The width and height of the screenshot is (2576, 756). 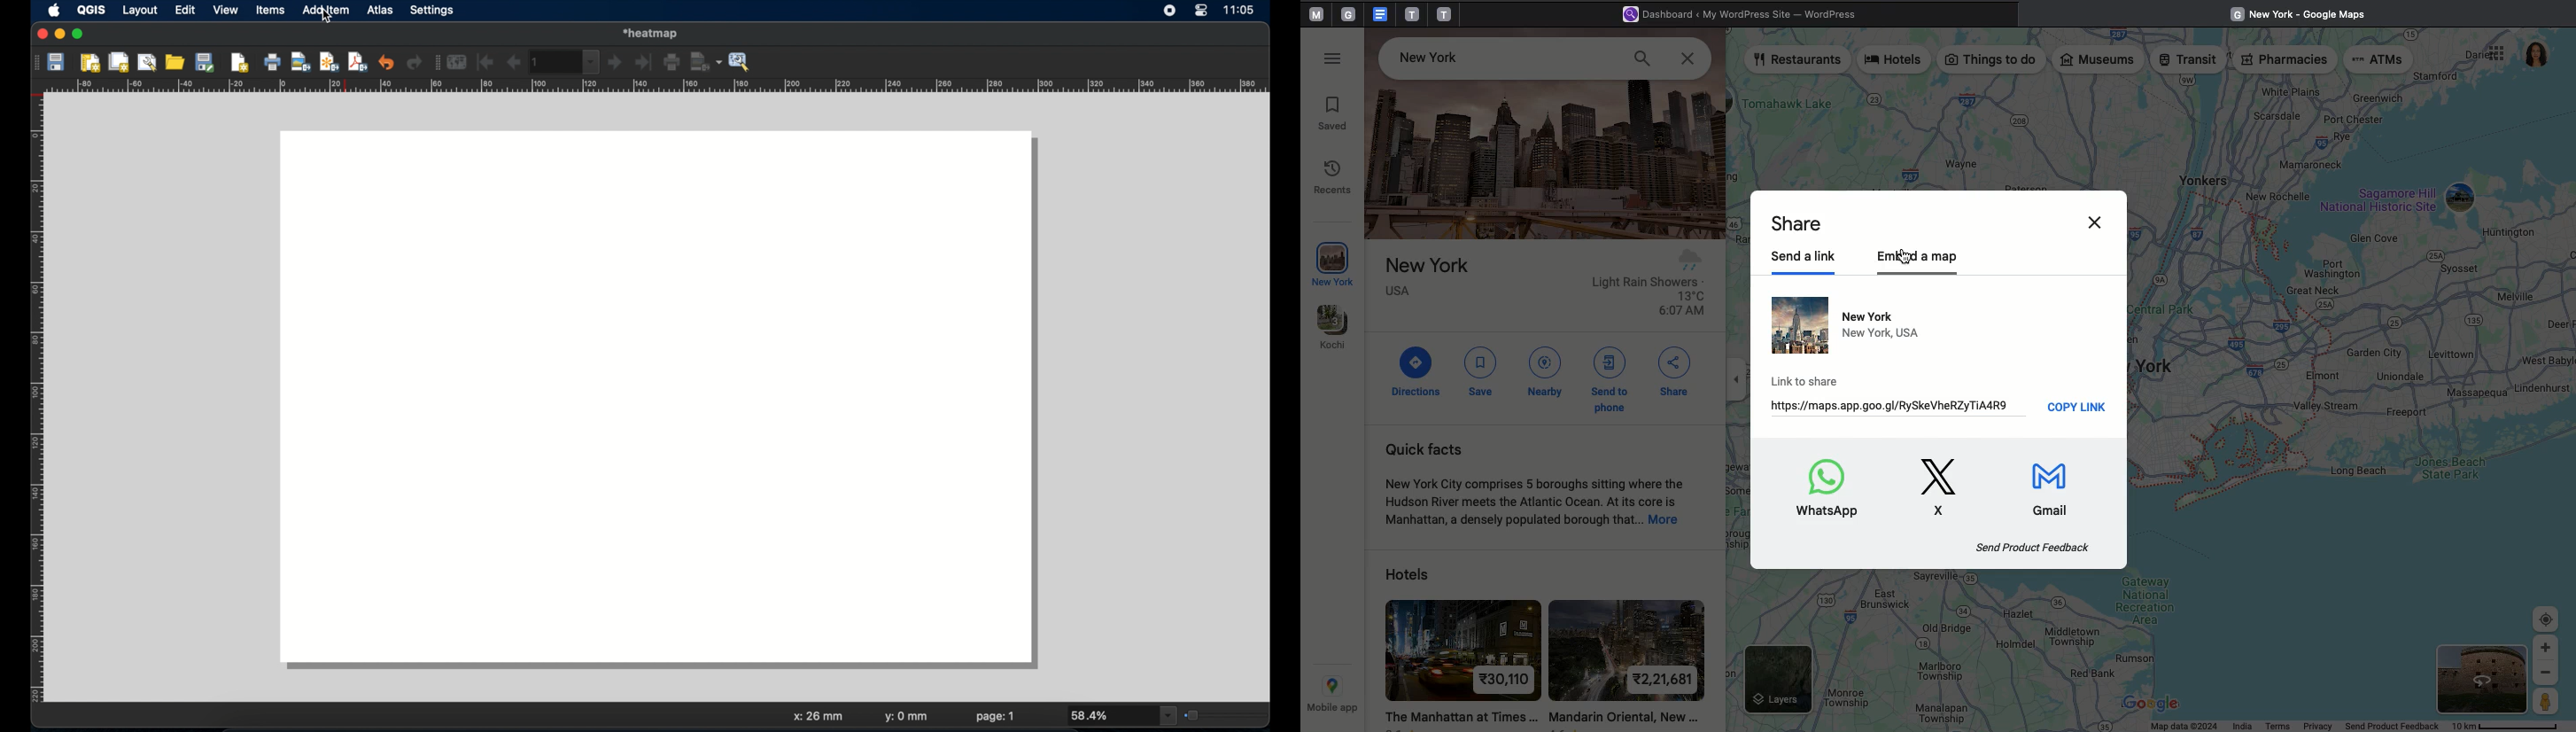 What do you see at coordinates (1335, 59) in the screenshot?
I see `Options` at bounding box center [1335, 59].